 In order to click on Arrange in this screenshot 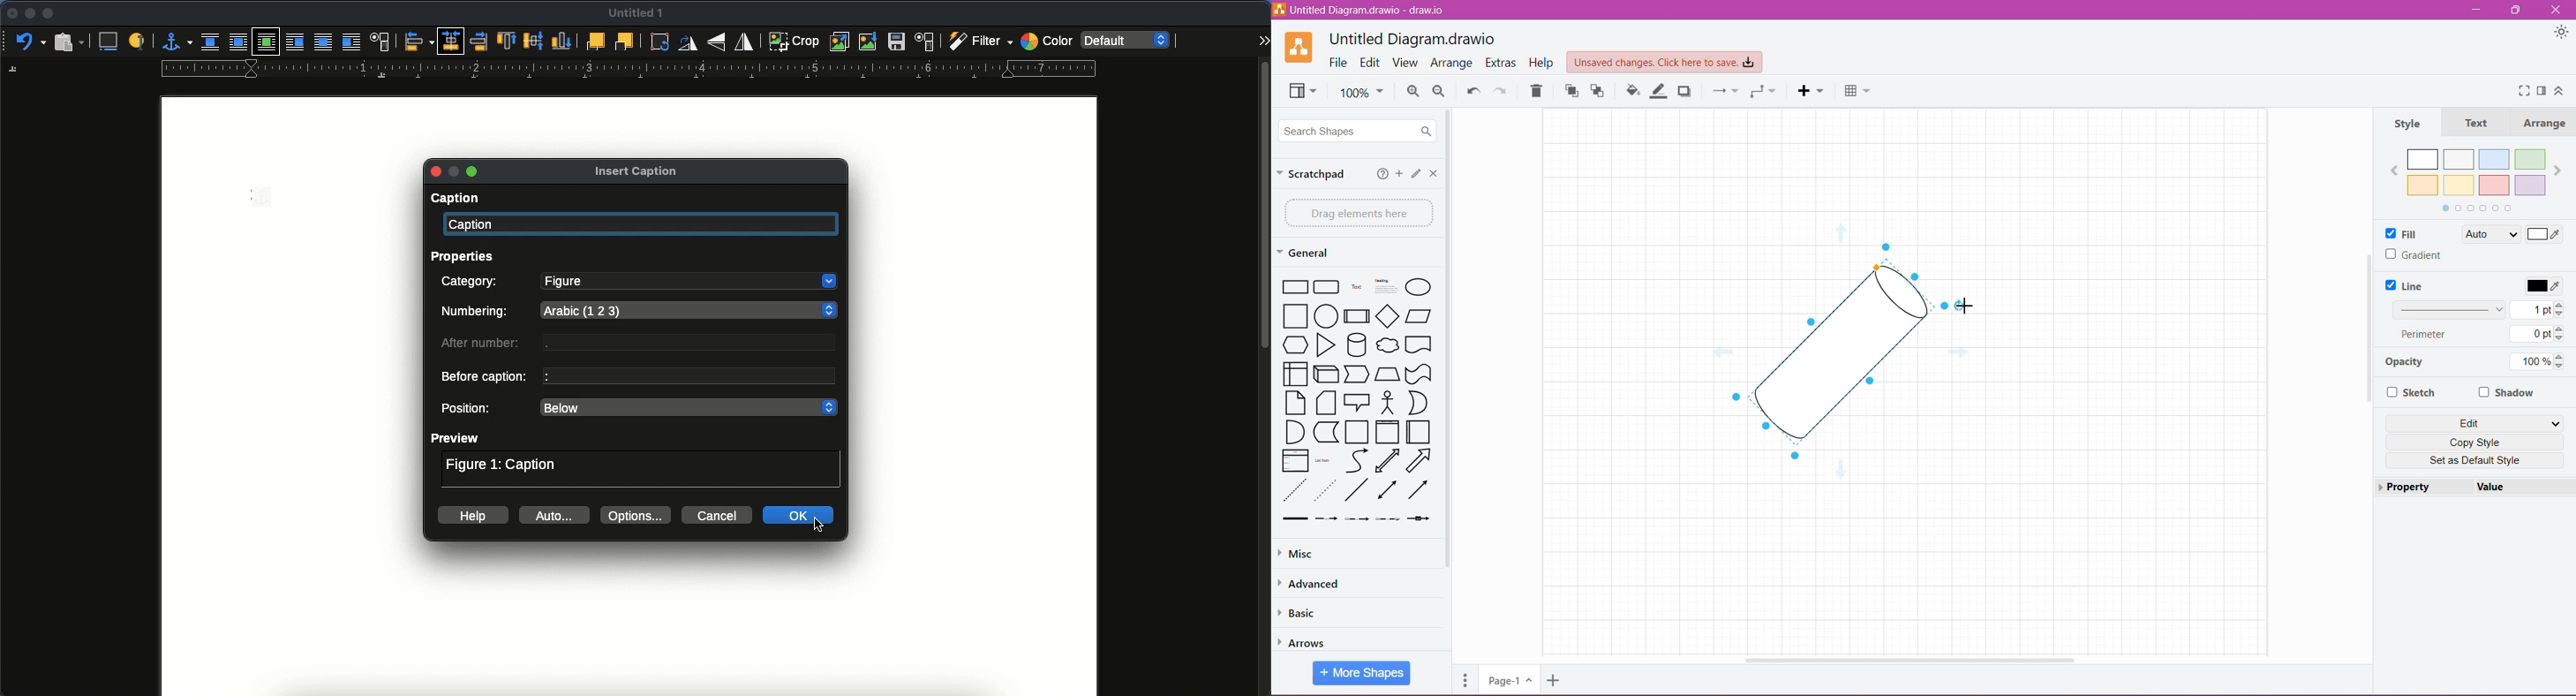, I will do `click(2545, 122)`.